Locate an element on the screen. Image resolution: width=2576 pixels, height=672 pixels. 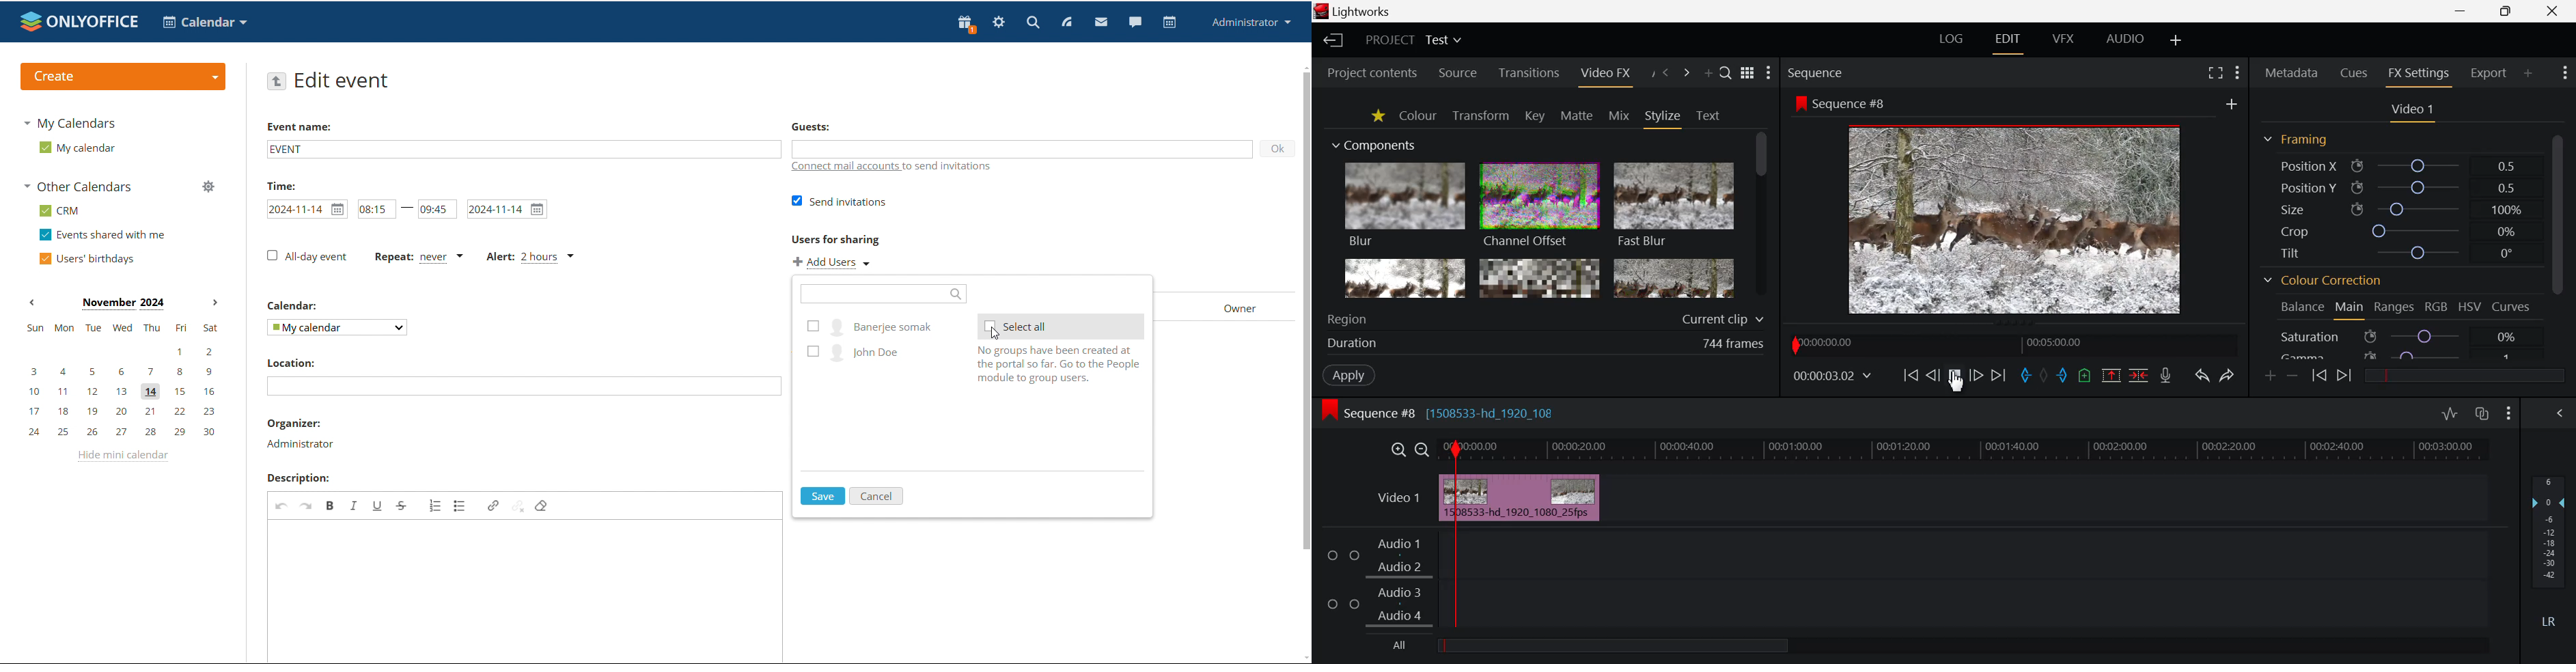
hide mini calendar is located at coordinates (125, 458).